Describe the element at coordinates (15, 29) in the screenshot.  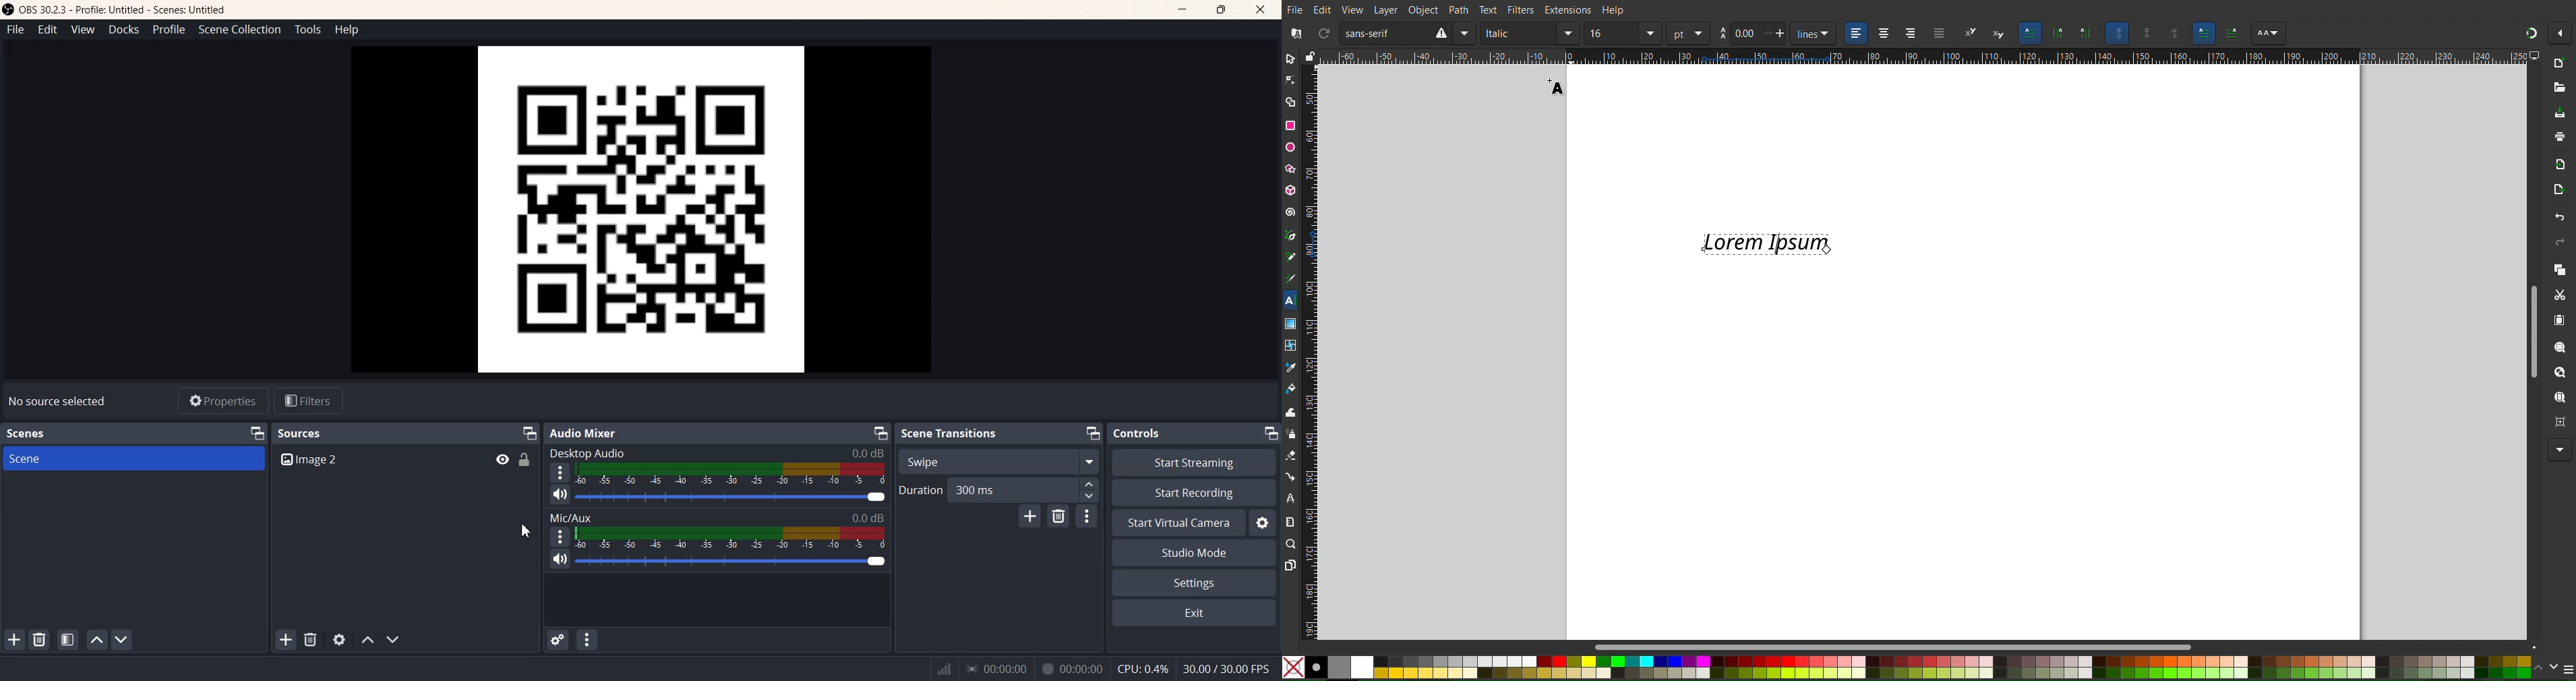
I see `File` at that location.